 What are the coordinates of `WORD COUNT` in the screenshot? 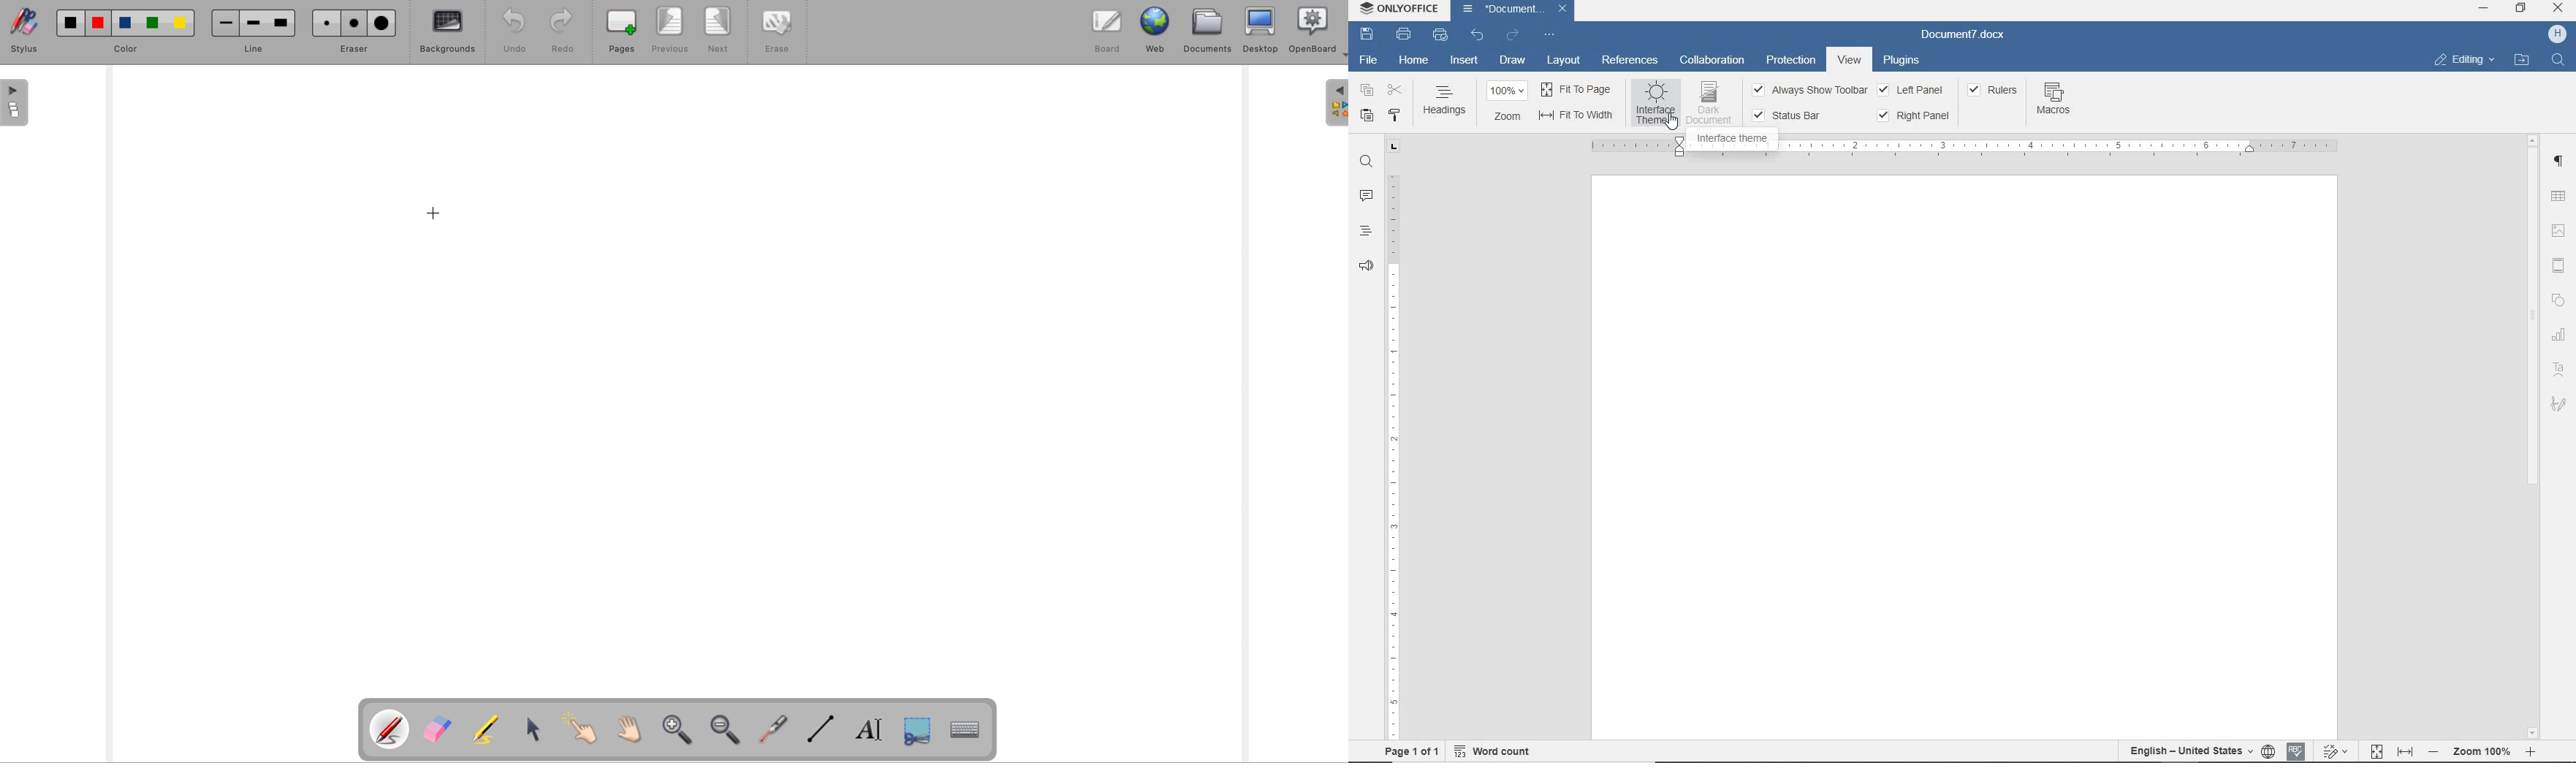 It's located at (1494, 749).